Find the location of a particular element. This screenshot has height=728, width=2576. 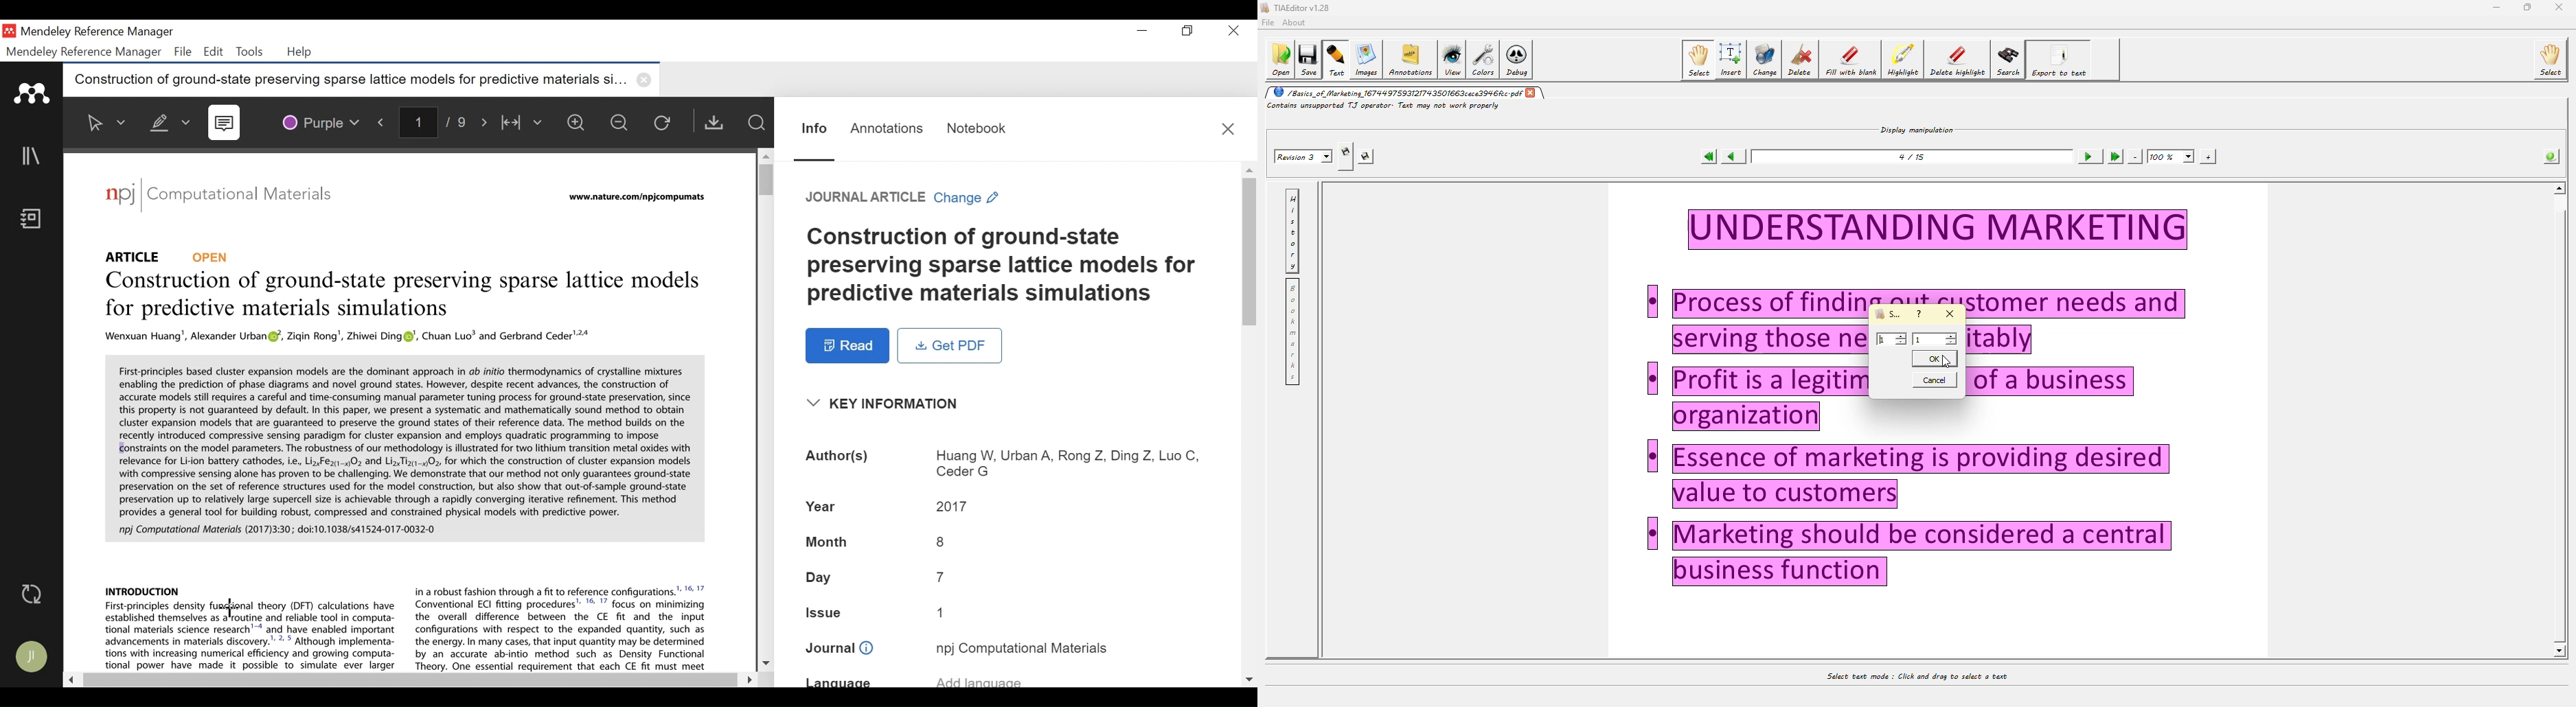

Show/Hide Key Information is located at coordinates (887, 404).